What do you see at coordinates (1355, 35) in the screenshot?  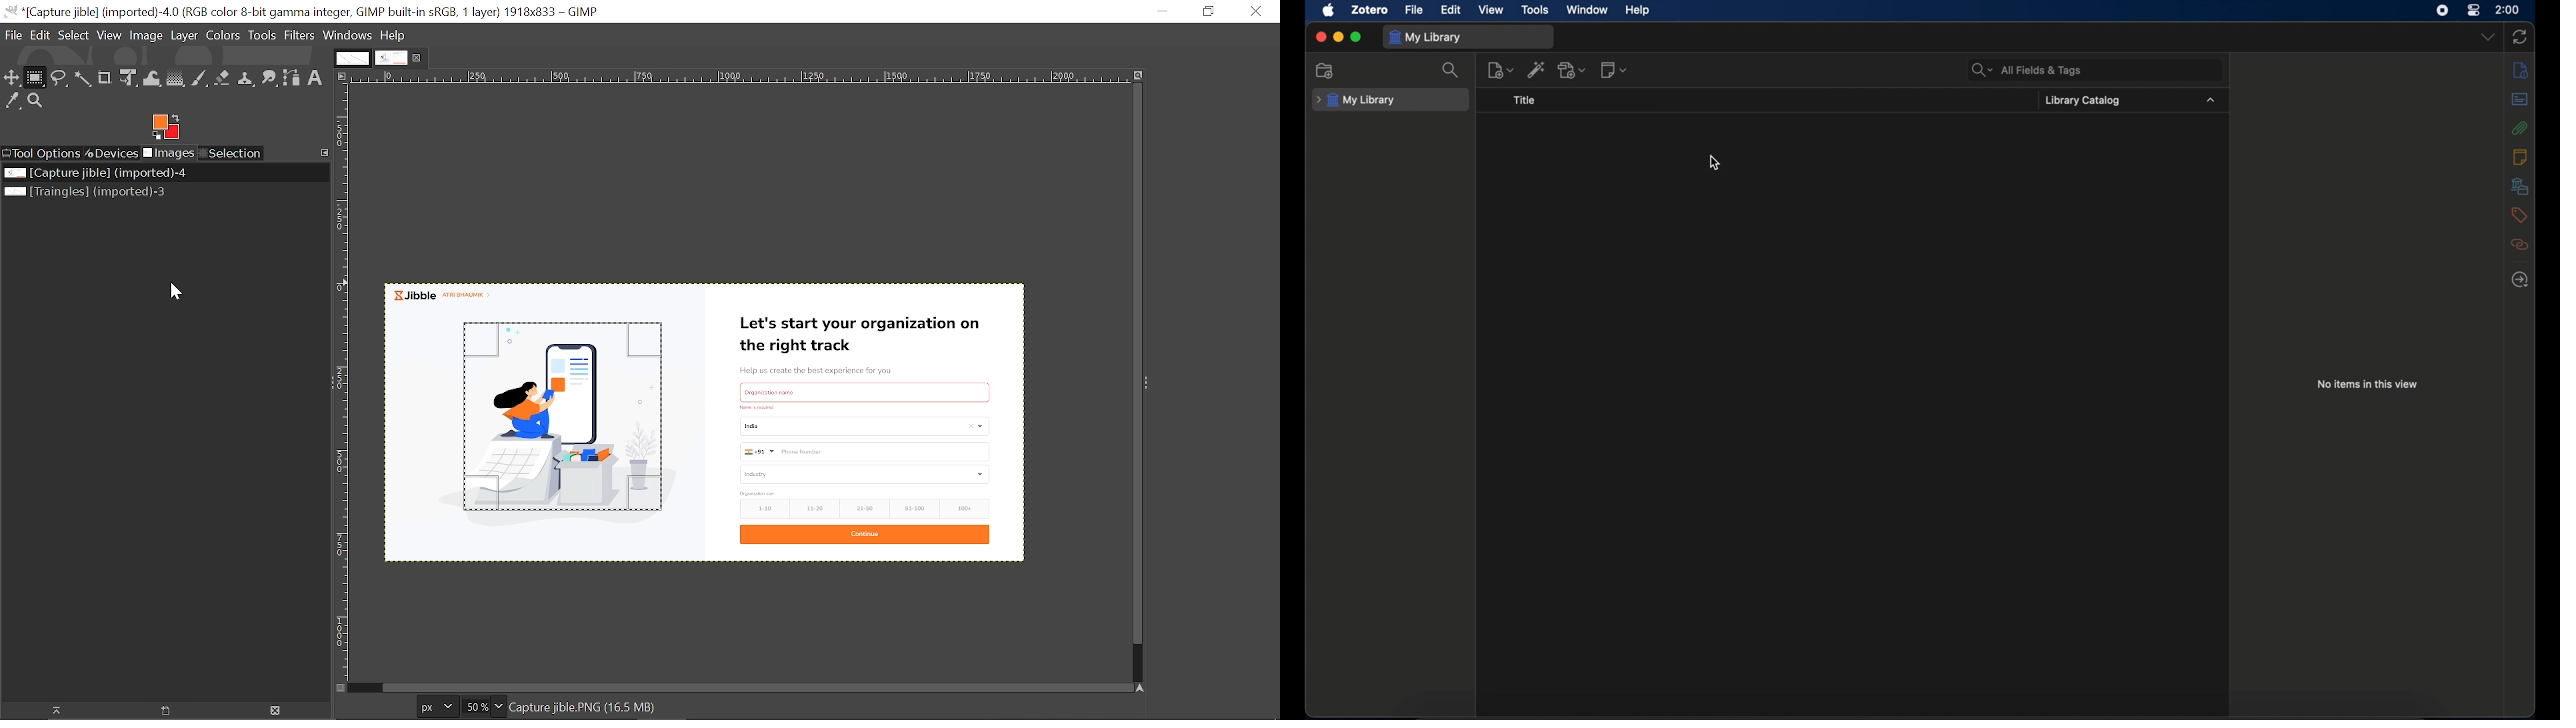 I see `maximize` at bounding box center [1355, 35].